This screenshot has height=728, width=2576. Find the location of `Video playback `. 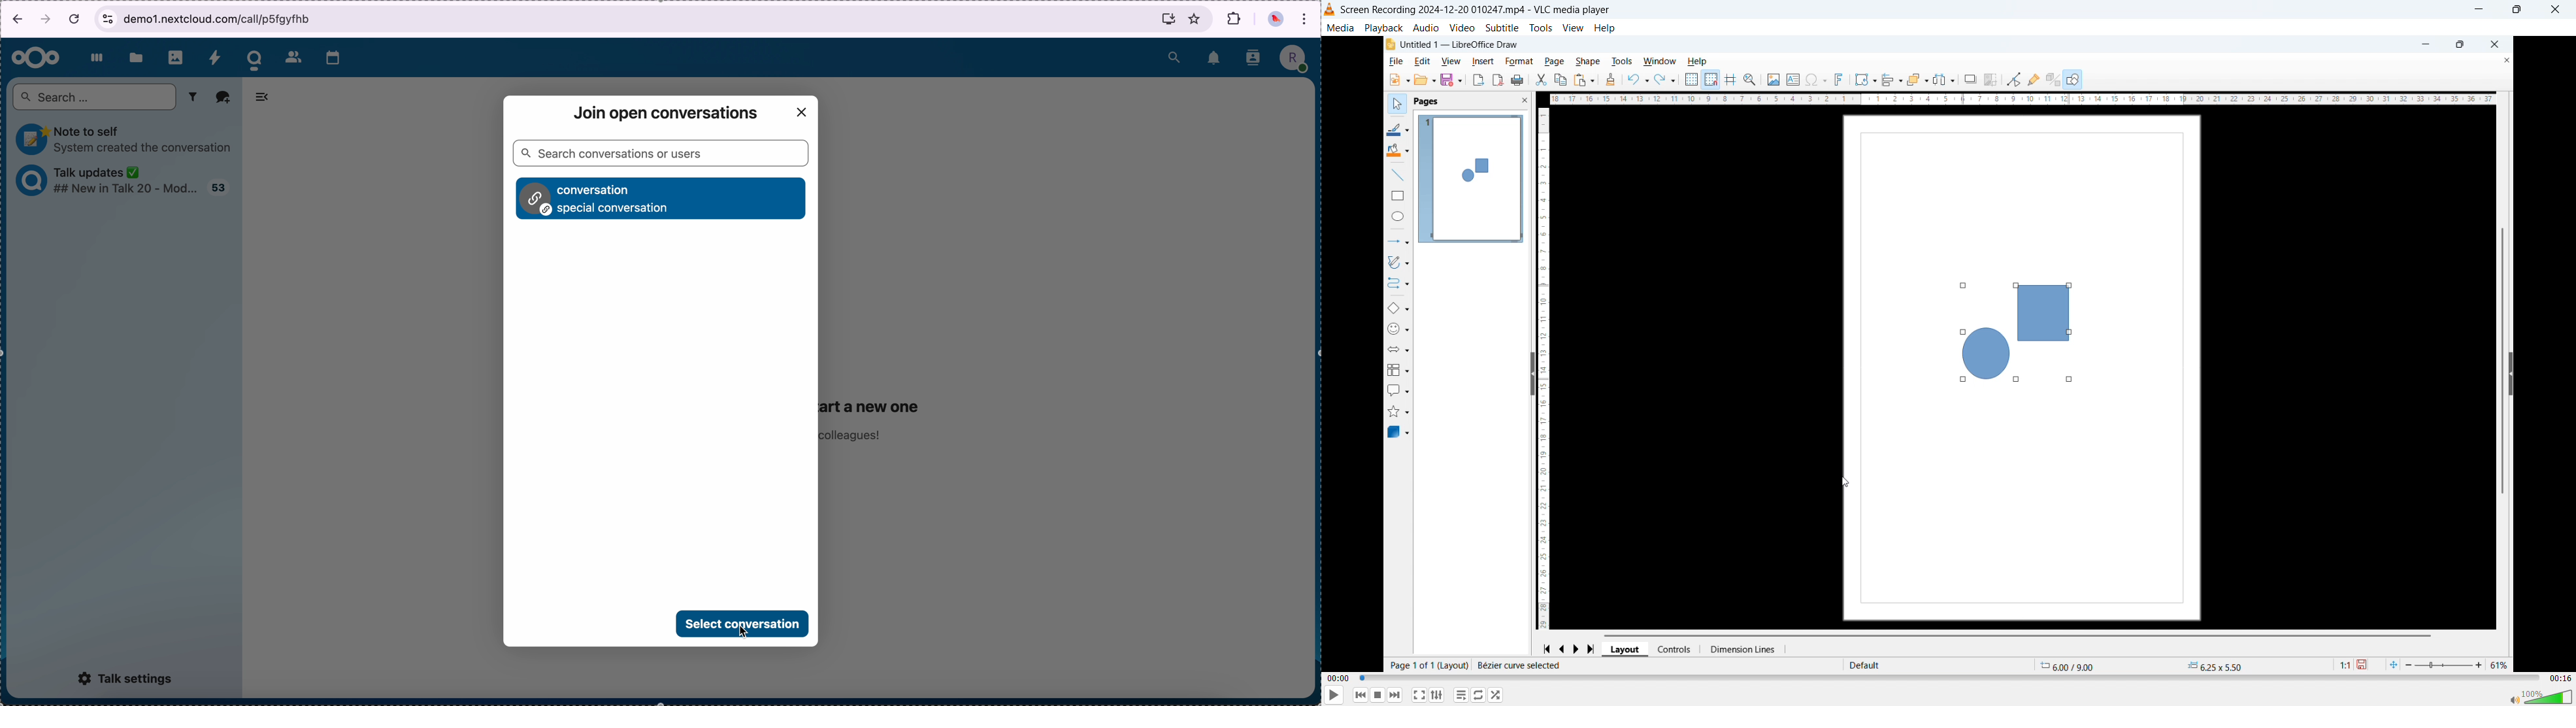

Video playback  is located at coordinates (1949, 356).